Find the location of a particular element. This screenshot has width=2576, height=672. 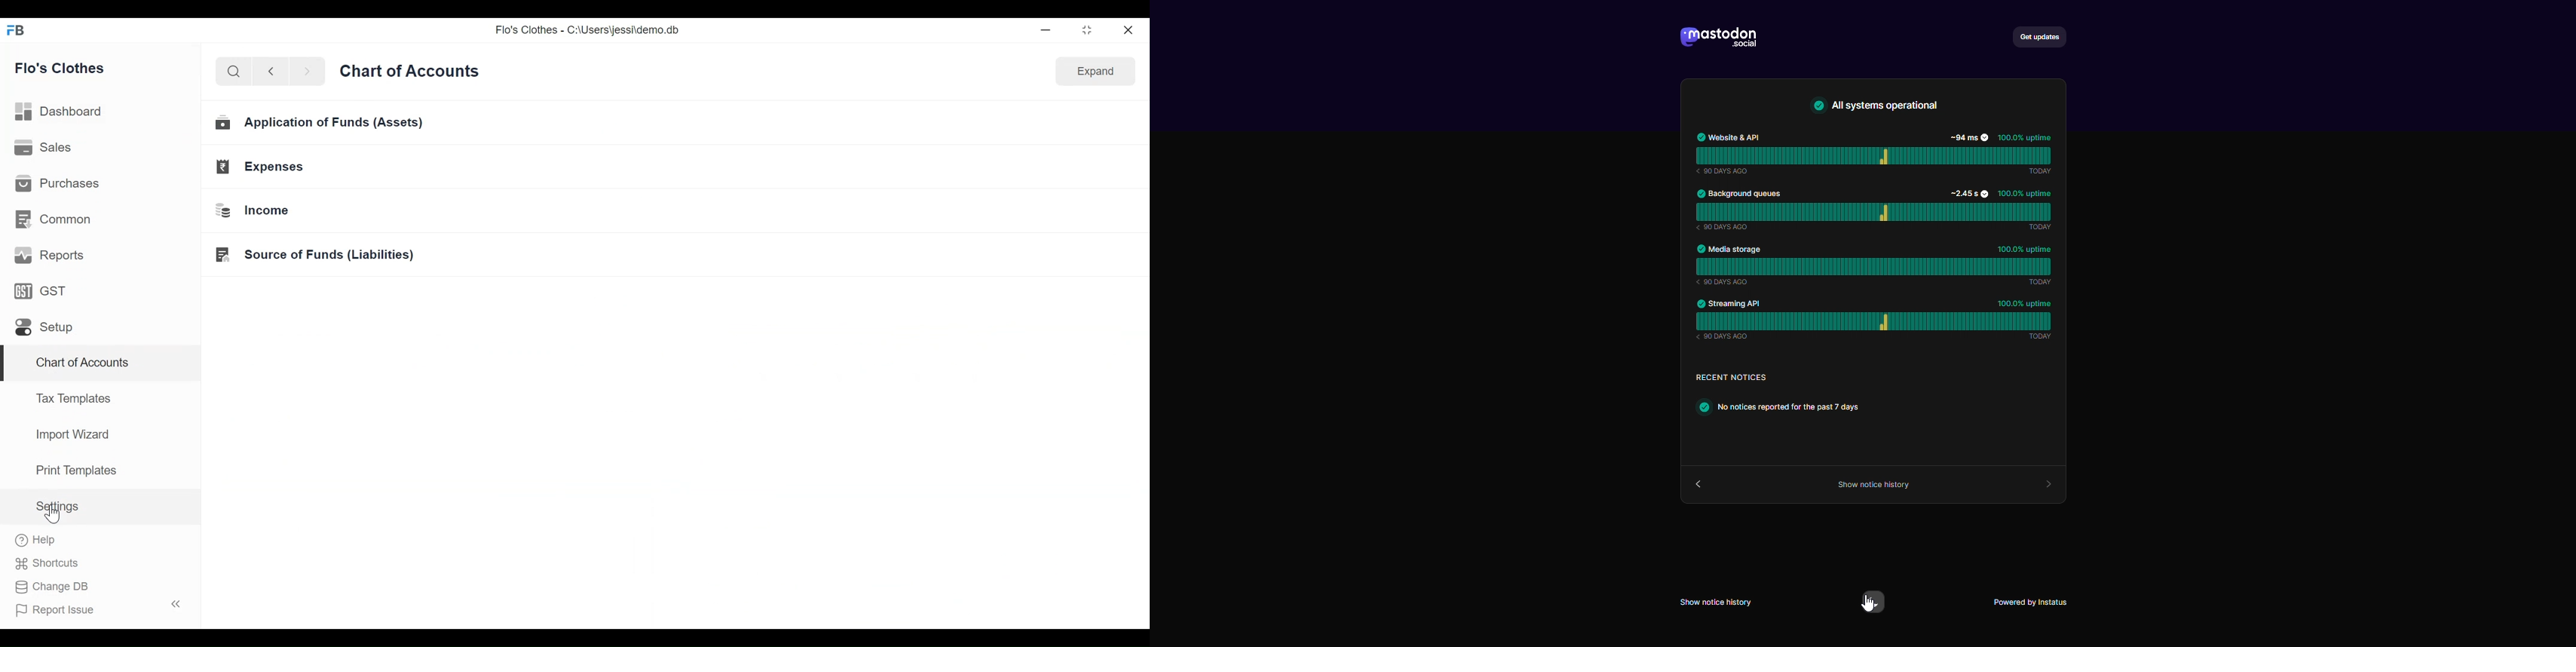

purchases is located at coordinates (56, 183).